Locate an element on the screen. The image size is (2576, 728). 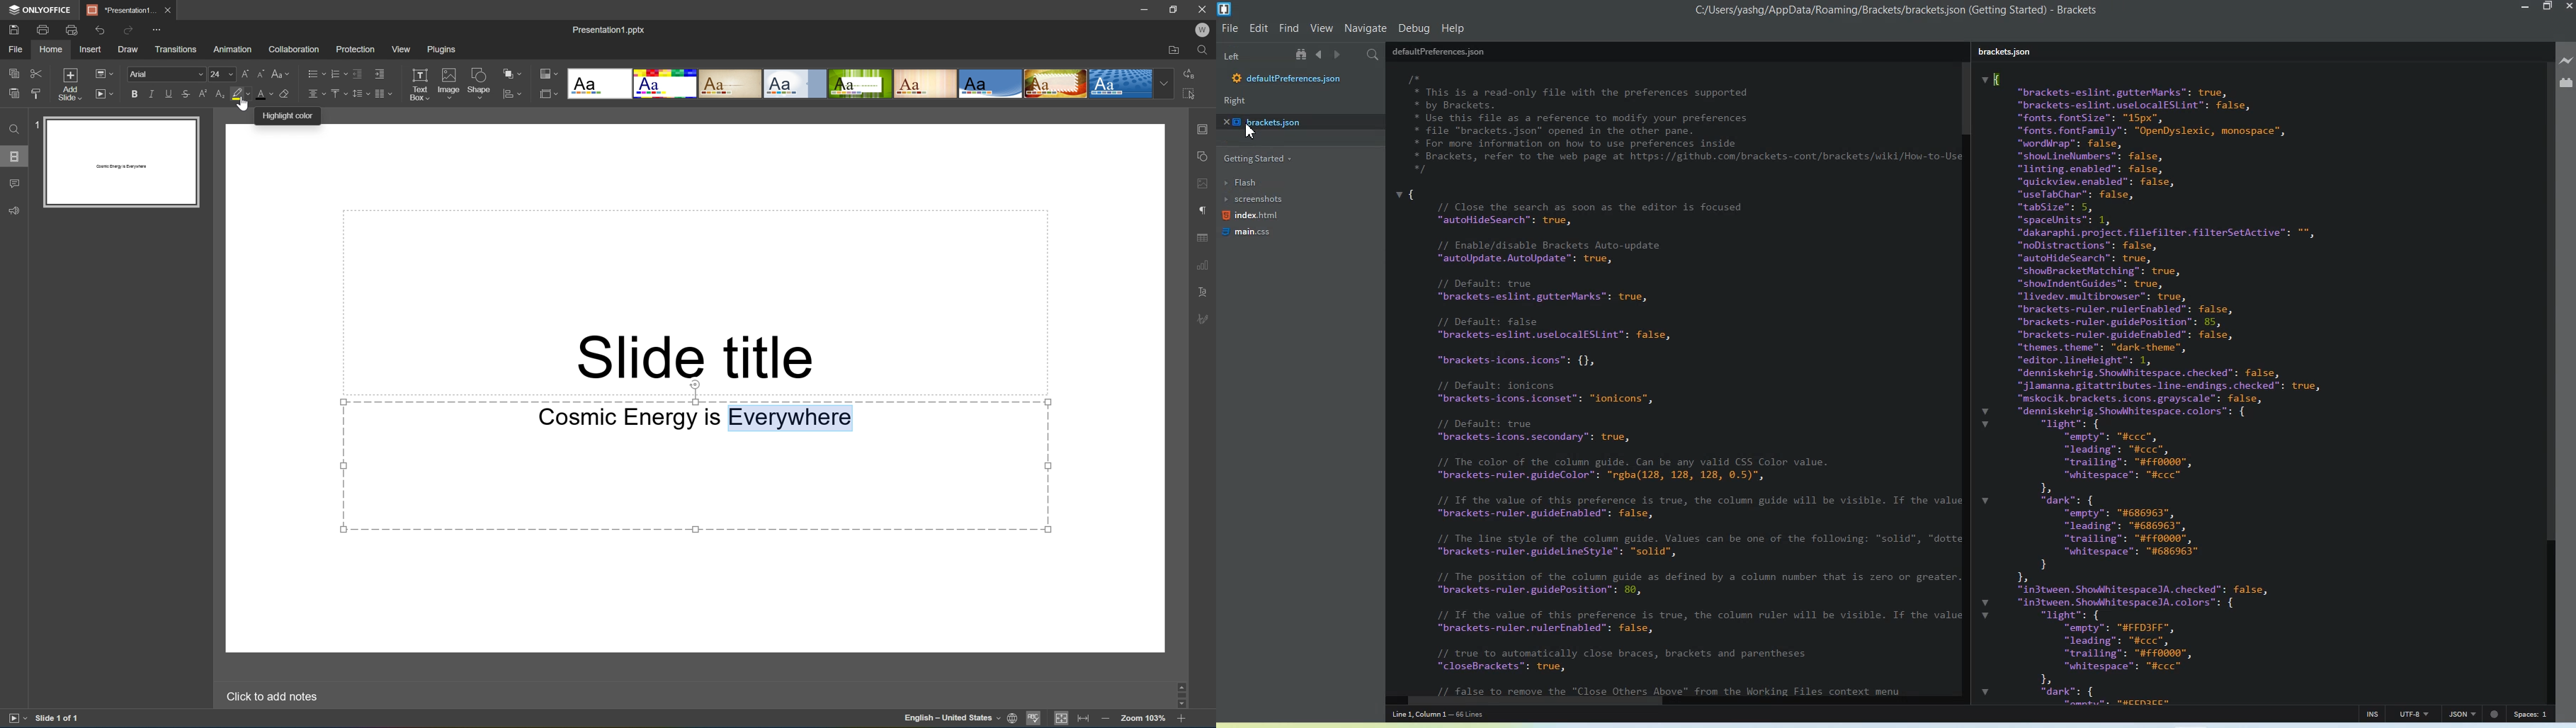
Cosmic Energy is Everywhere is located at coordinates (695, 419).